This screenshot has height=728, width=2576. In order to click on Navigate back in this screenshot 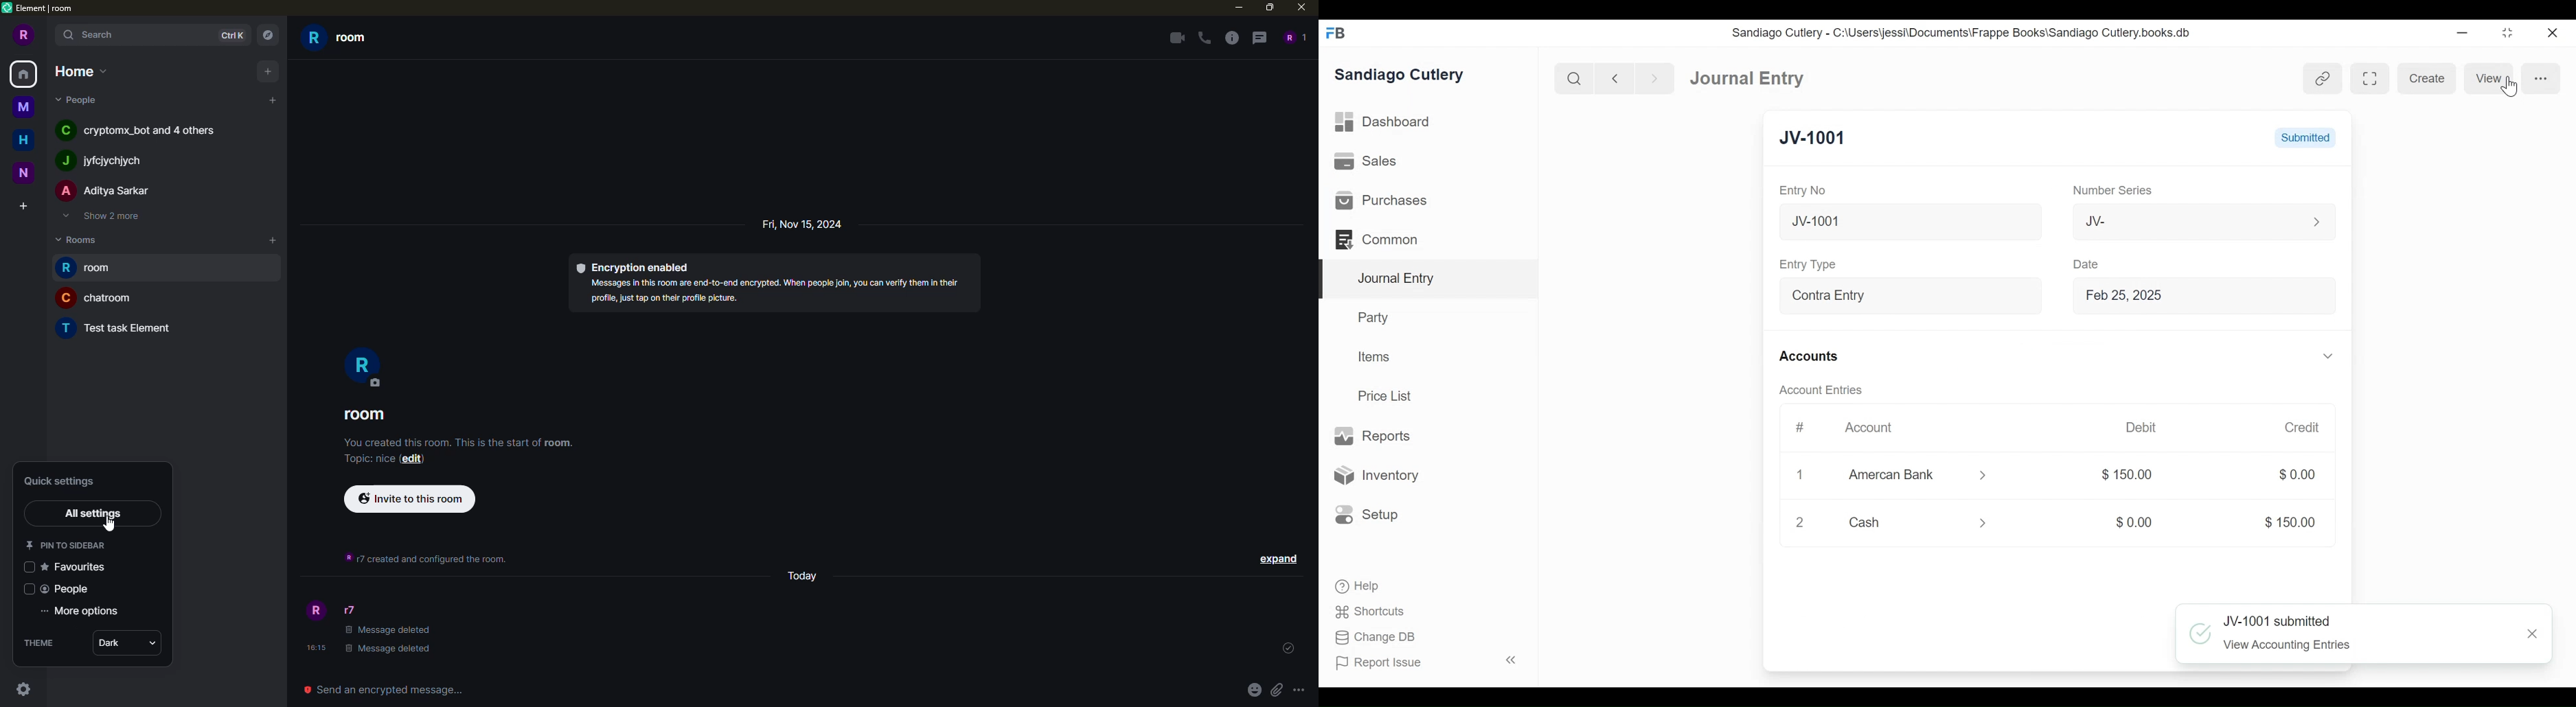, I will do `click(1615, 80)`.